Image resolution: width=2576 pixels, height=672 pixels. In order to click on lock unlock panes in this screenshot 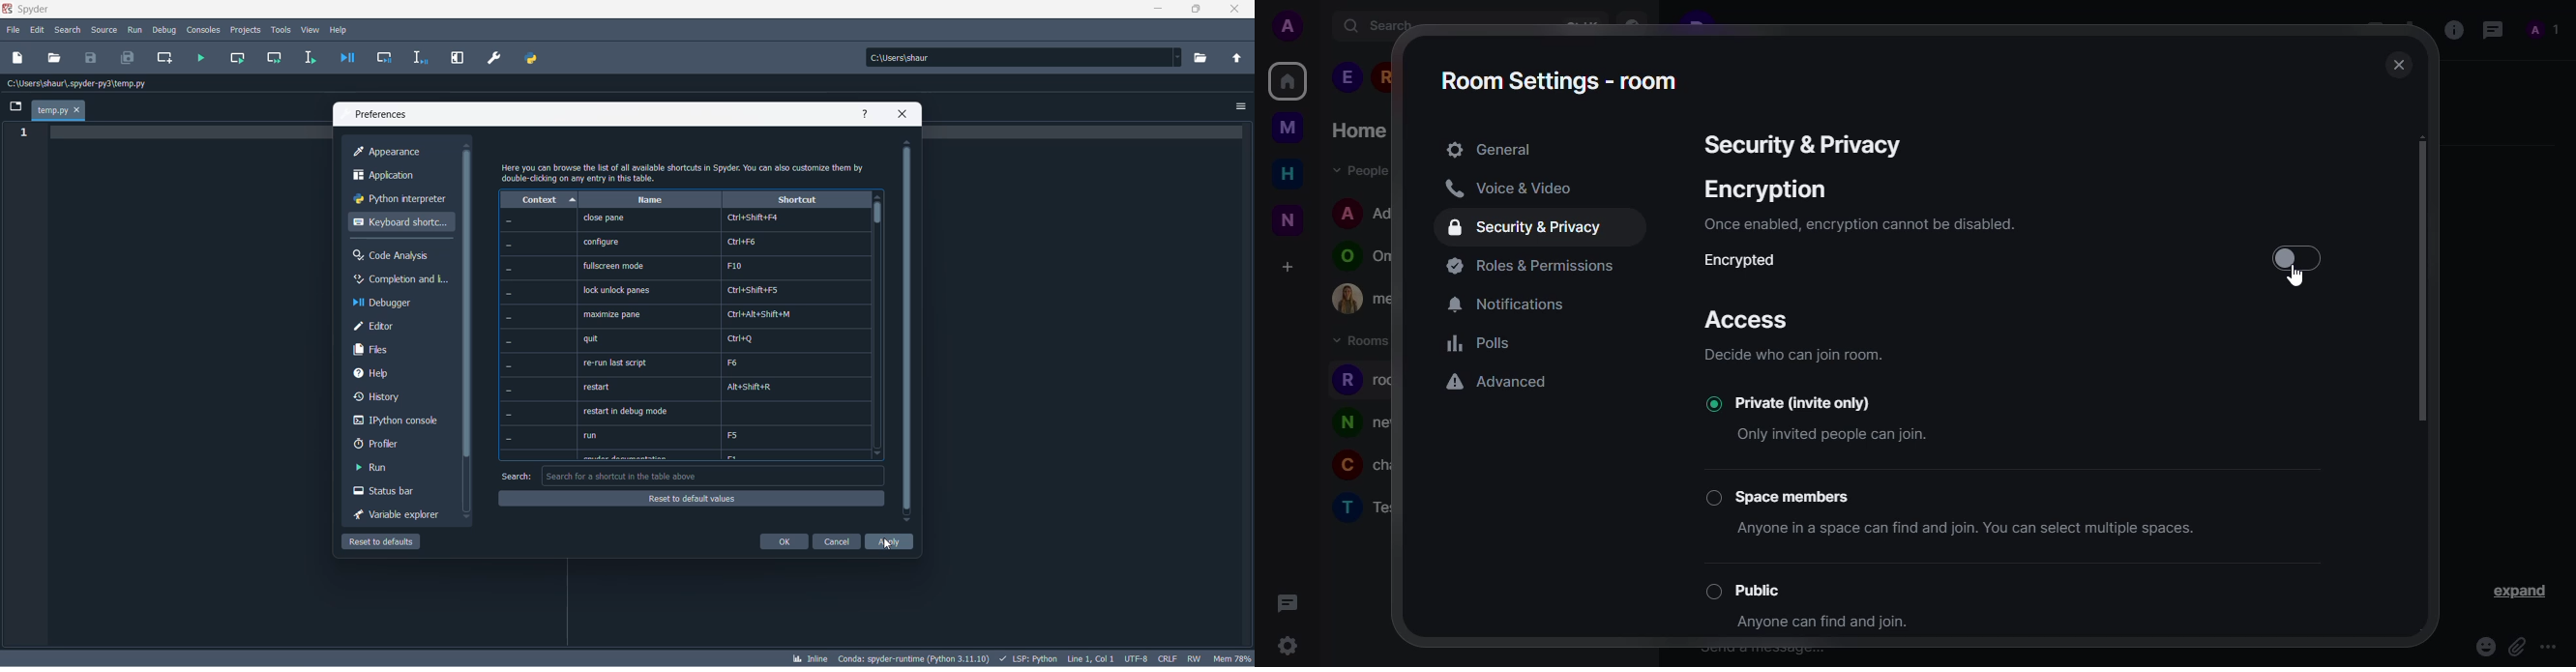, I will do `click(620, 290)`.